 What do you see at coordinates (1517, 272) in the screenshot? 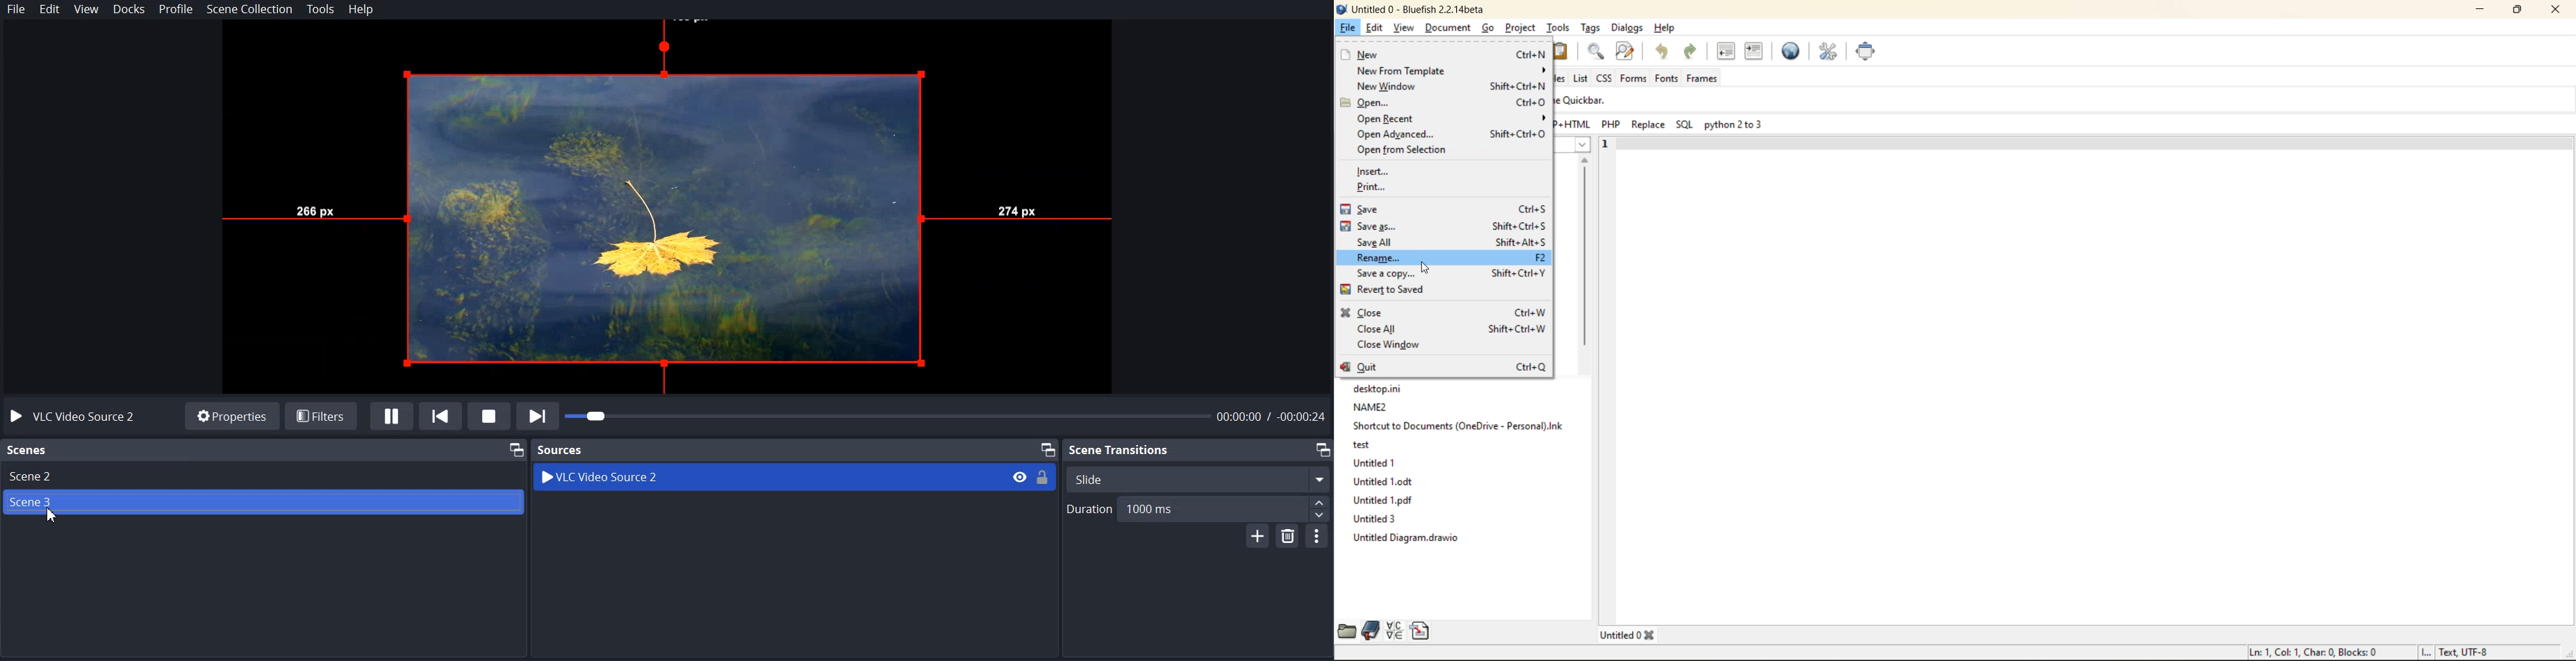
I see `Shifts Ctrl+Y` at bounding box center [1517, 272].